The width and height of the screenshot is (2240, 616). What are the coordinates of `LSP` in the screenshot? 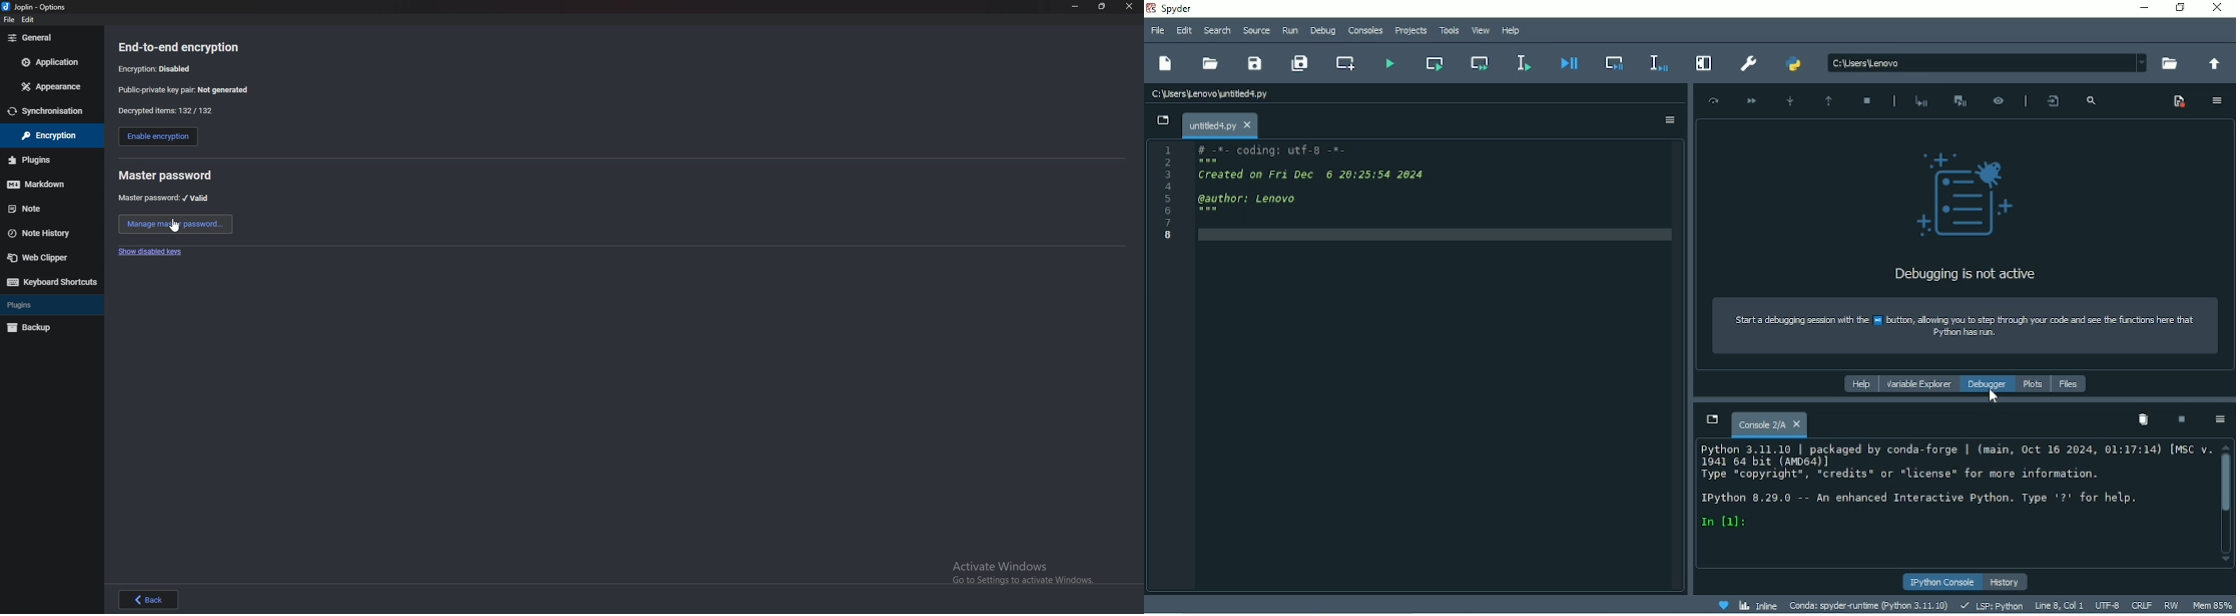 It's located at (1991, 605).